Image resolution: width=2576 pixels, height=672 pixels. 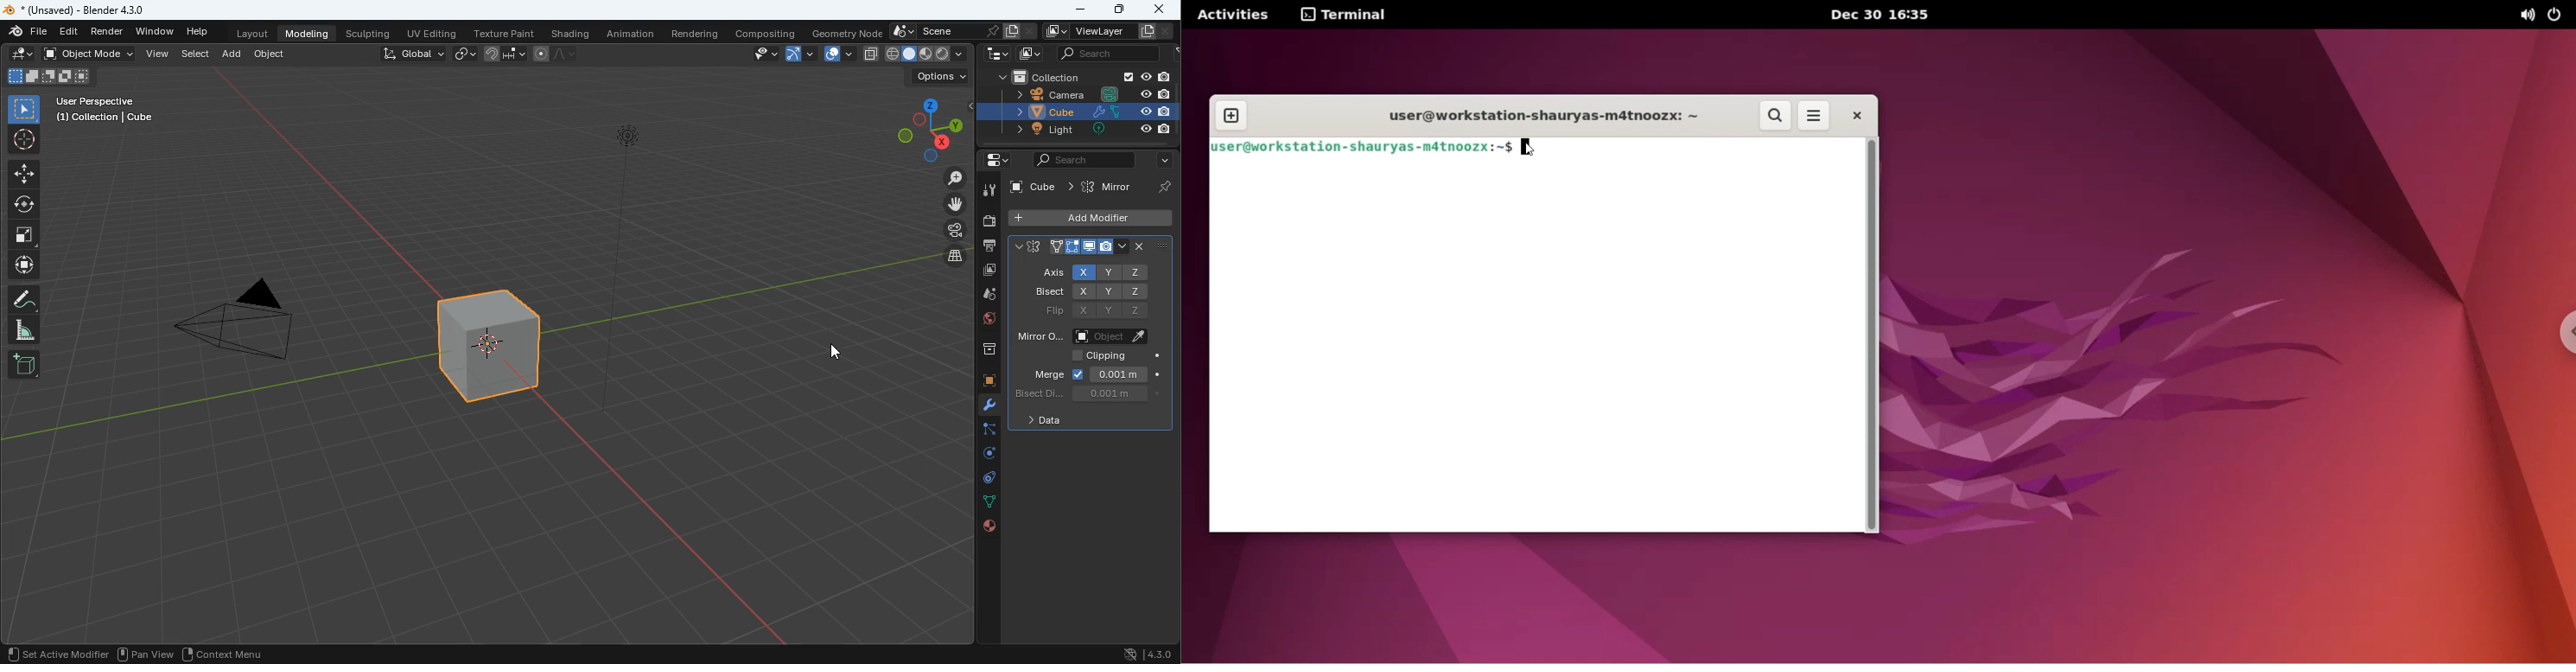 I want to click on rendering, so click(x=695, y=35).